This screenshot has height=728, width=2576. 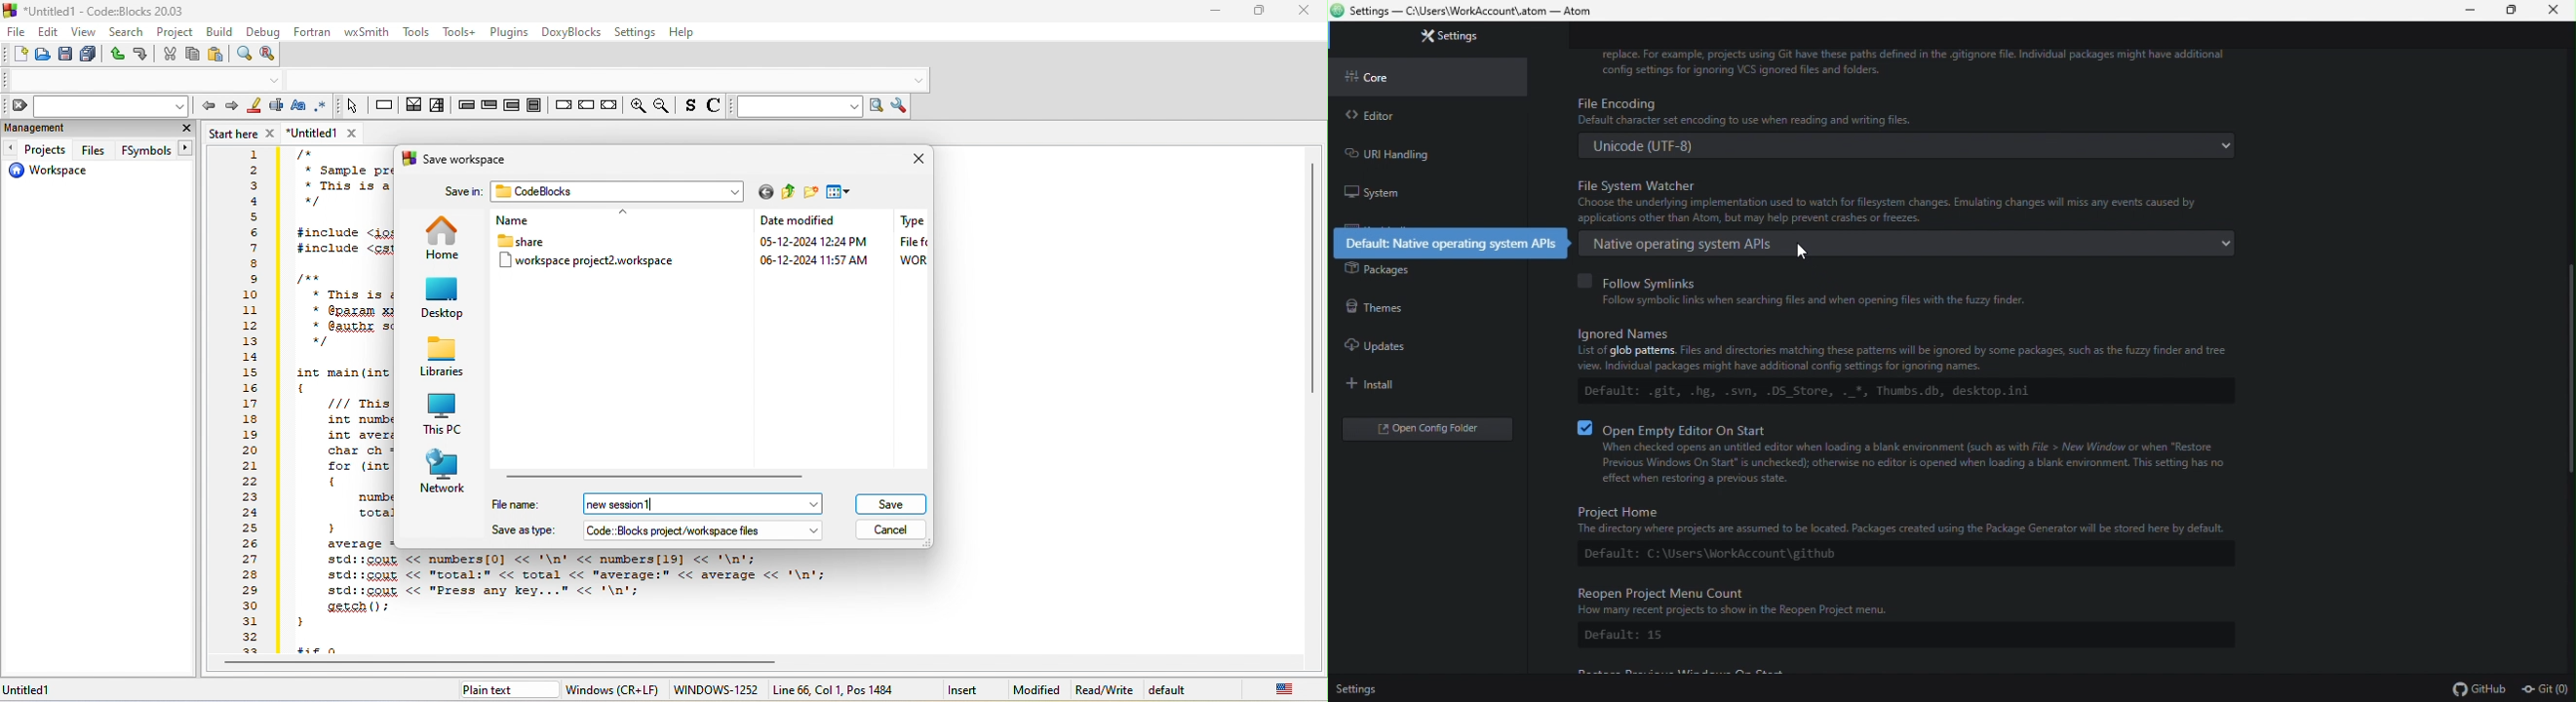 I want to click on save everything, so click(x=87, y=55).